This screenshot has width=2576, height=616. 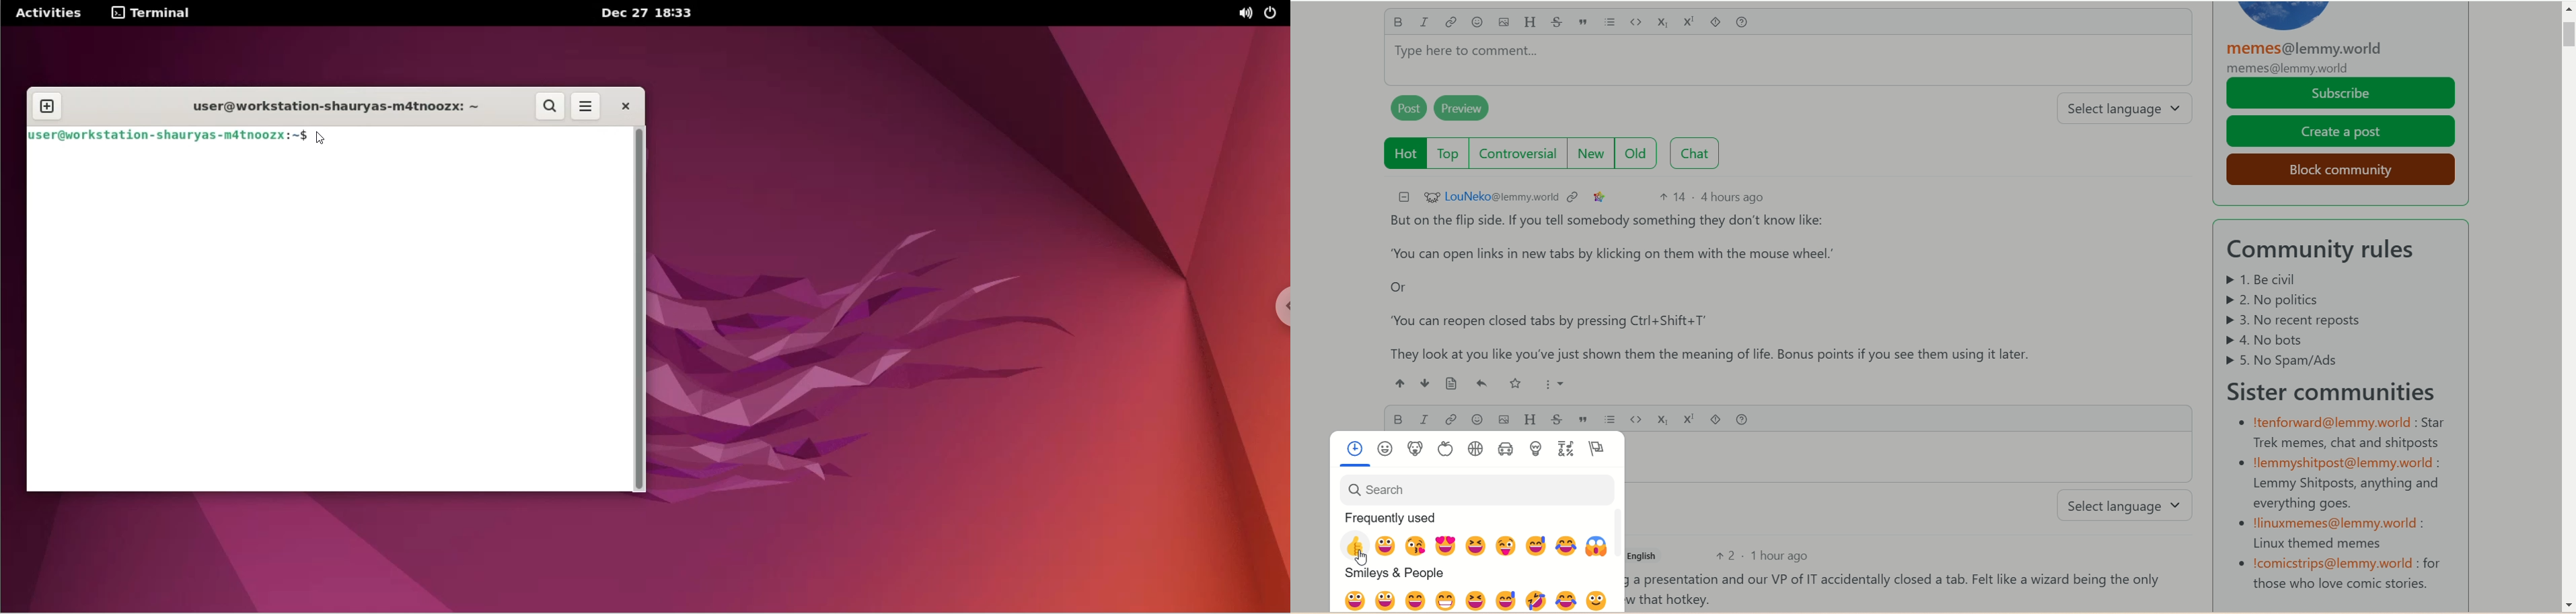 I want to click on Activities, so click(x=48, y=13).